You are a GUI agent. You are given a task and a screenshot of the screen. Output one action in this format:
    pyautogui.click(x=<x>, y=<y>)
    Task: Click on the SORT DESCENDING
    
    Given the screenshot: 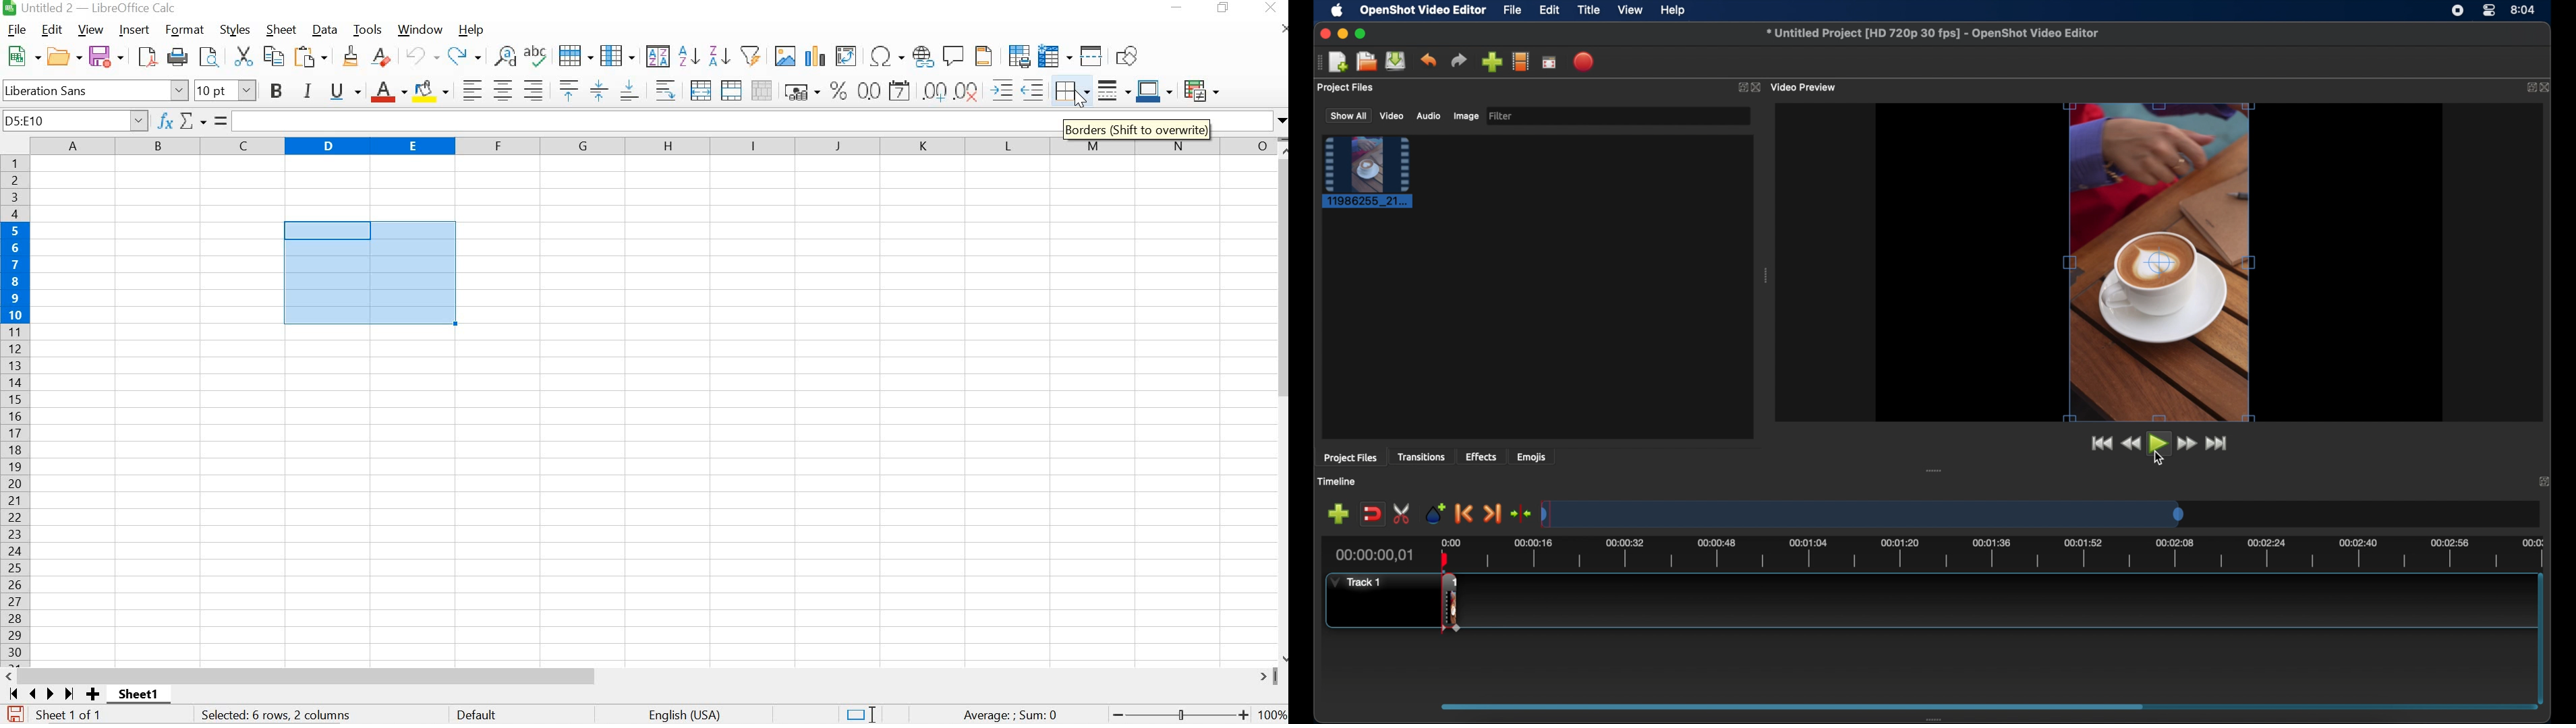 What is the action you would take?
    pyautogui.click(x=719, y=57)
    